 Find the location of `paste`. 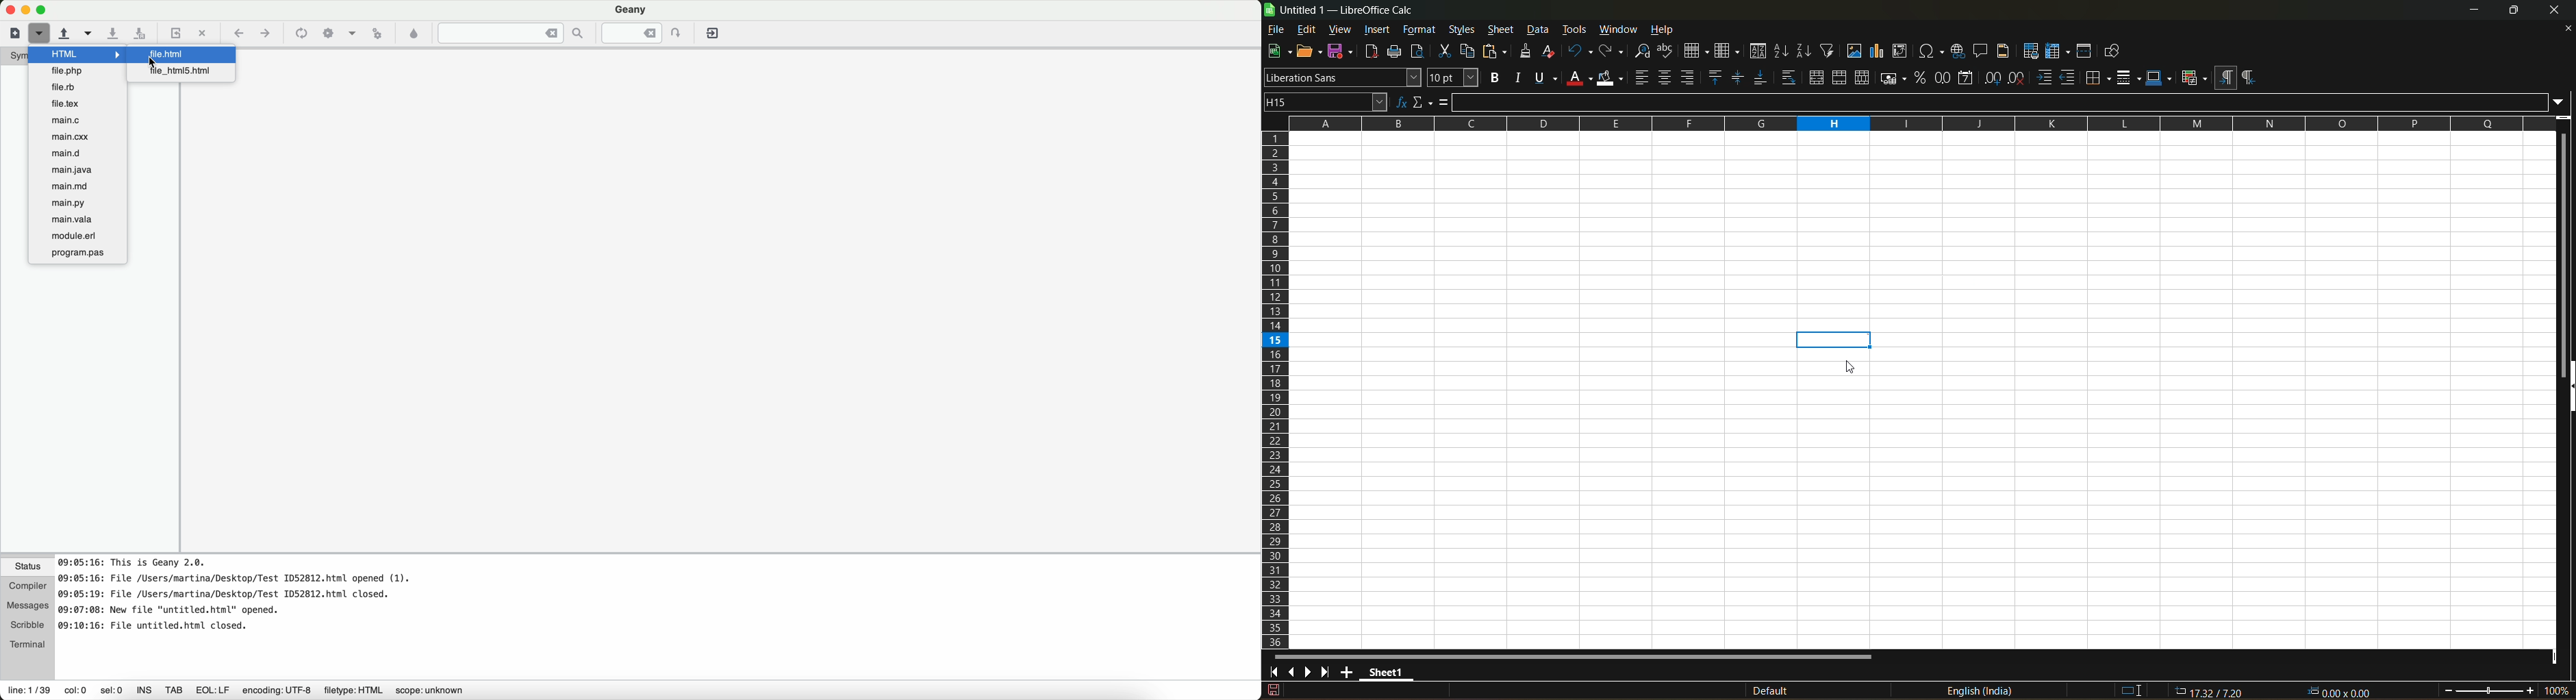

paste is located at coordinates (1495, 51).